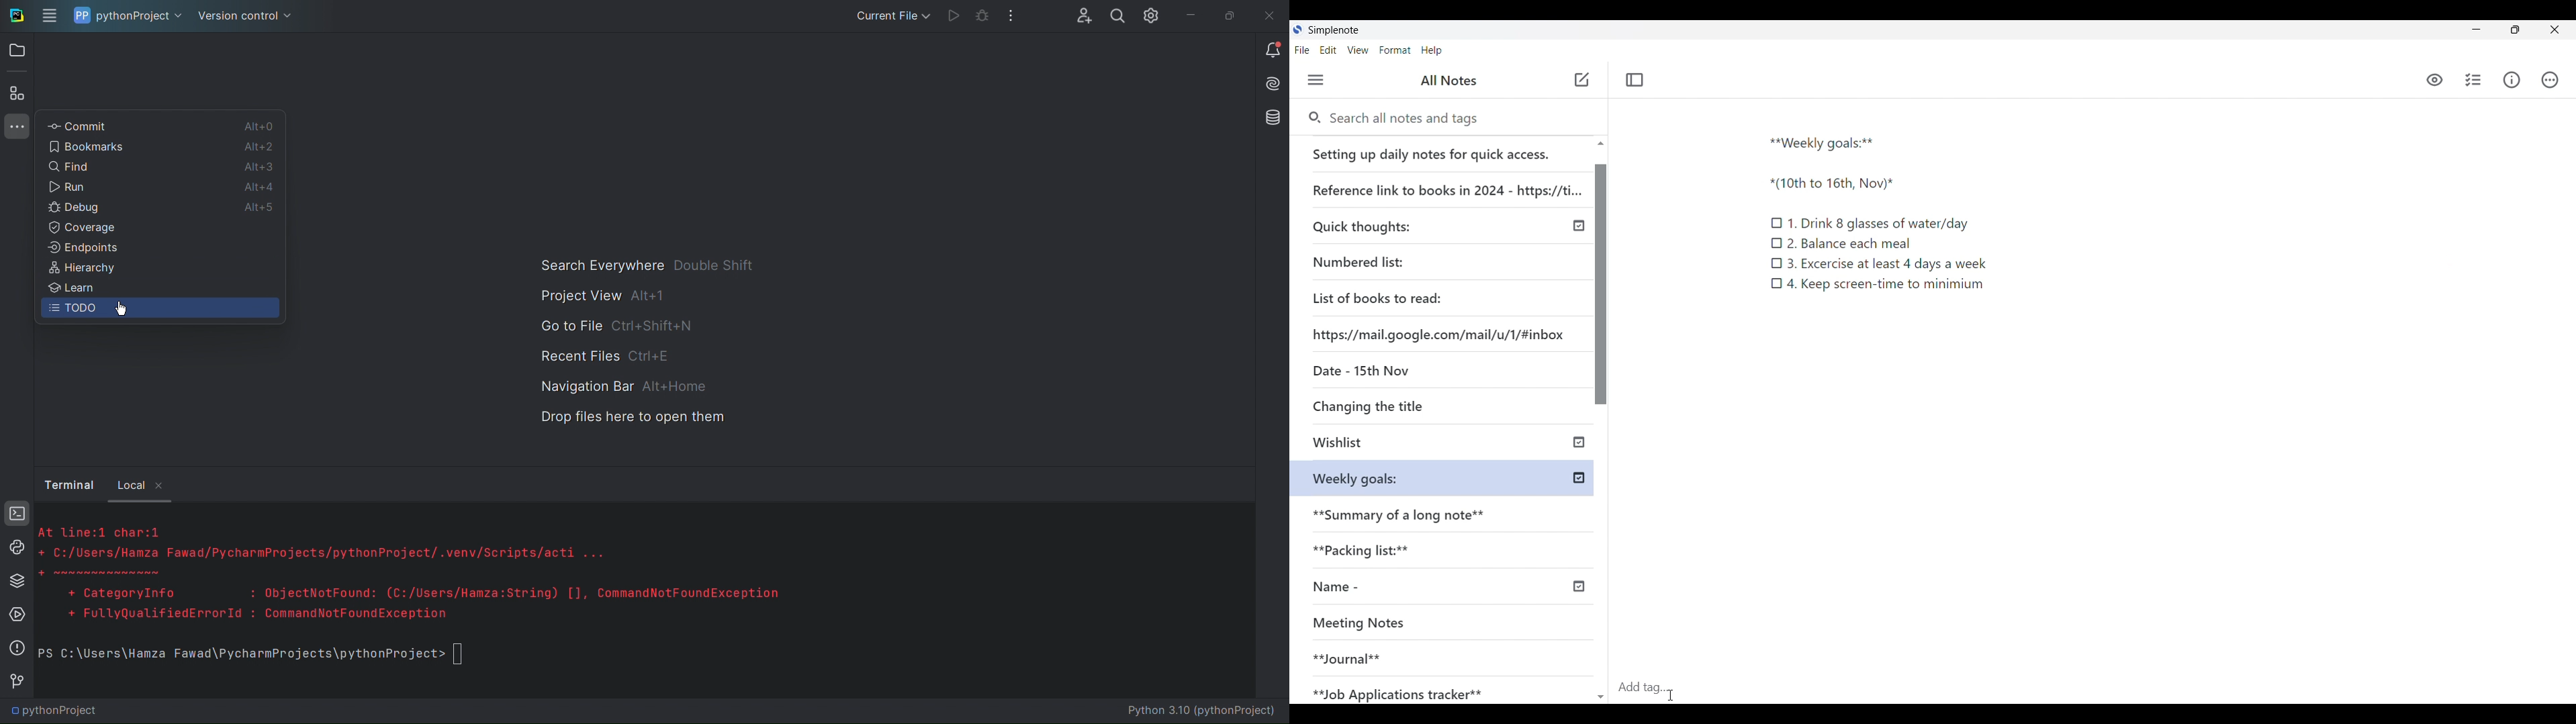  I want to click on Search Everywhere, so click(646, 264).